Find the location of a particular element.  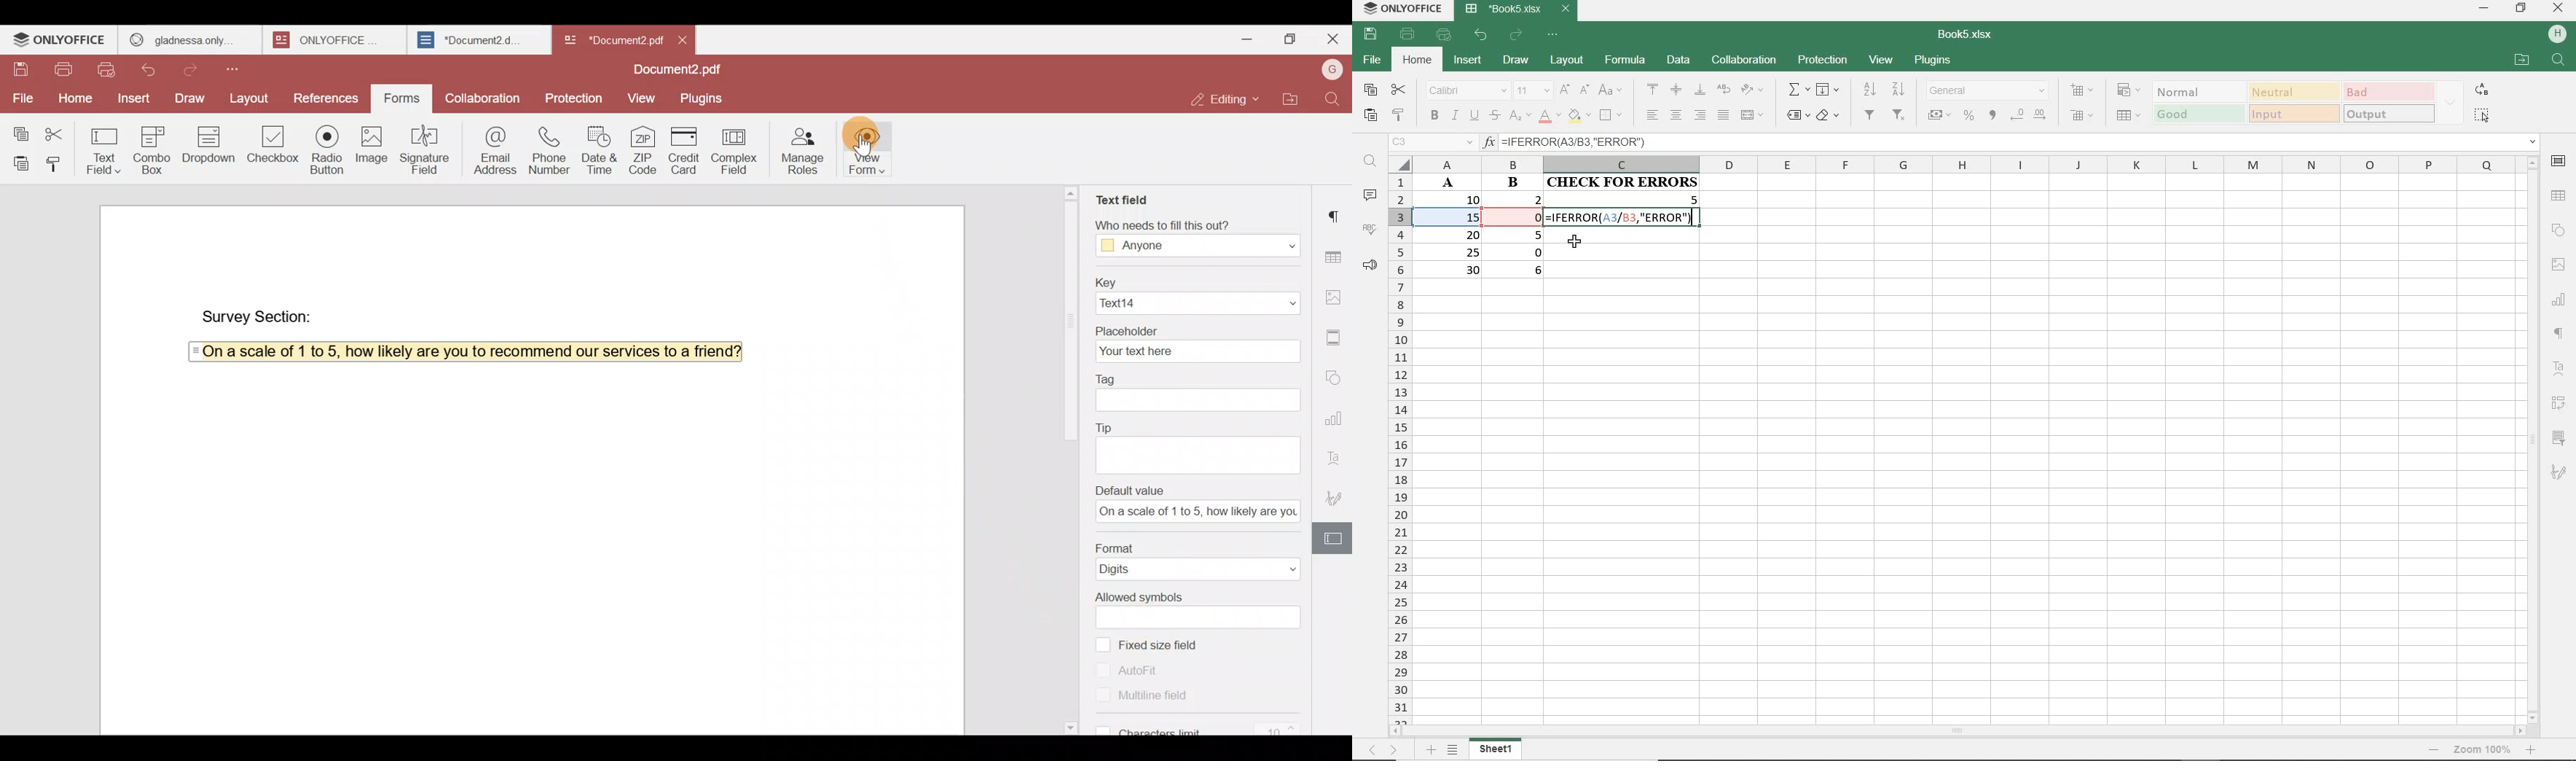

text is located at coordinates (1201, 453).